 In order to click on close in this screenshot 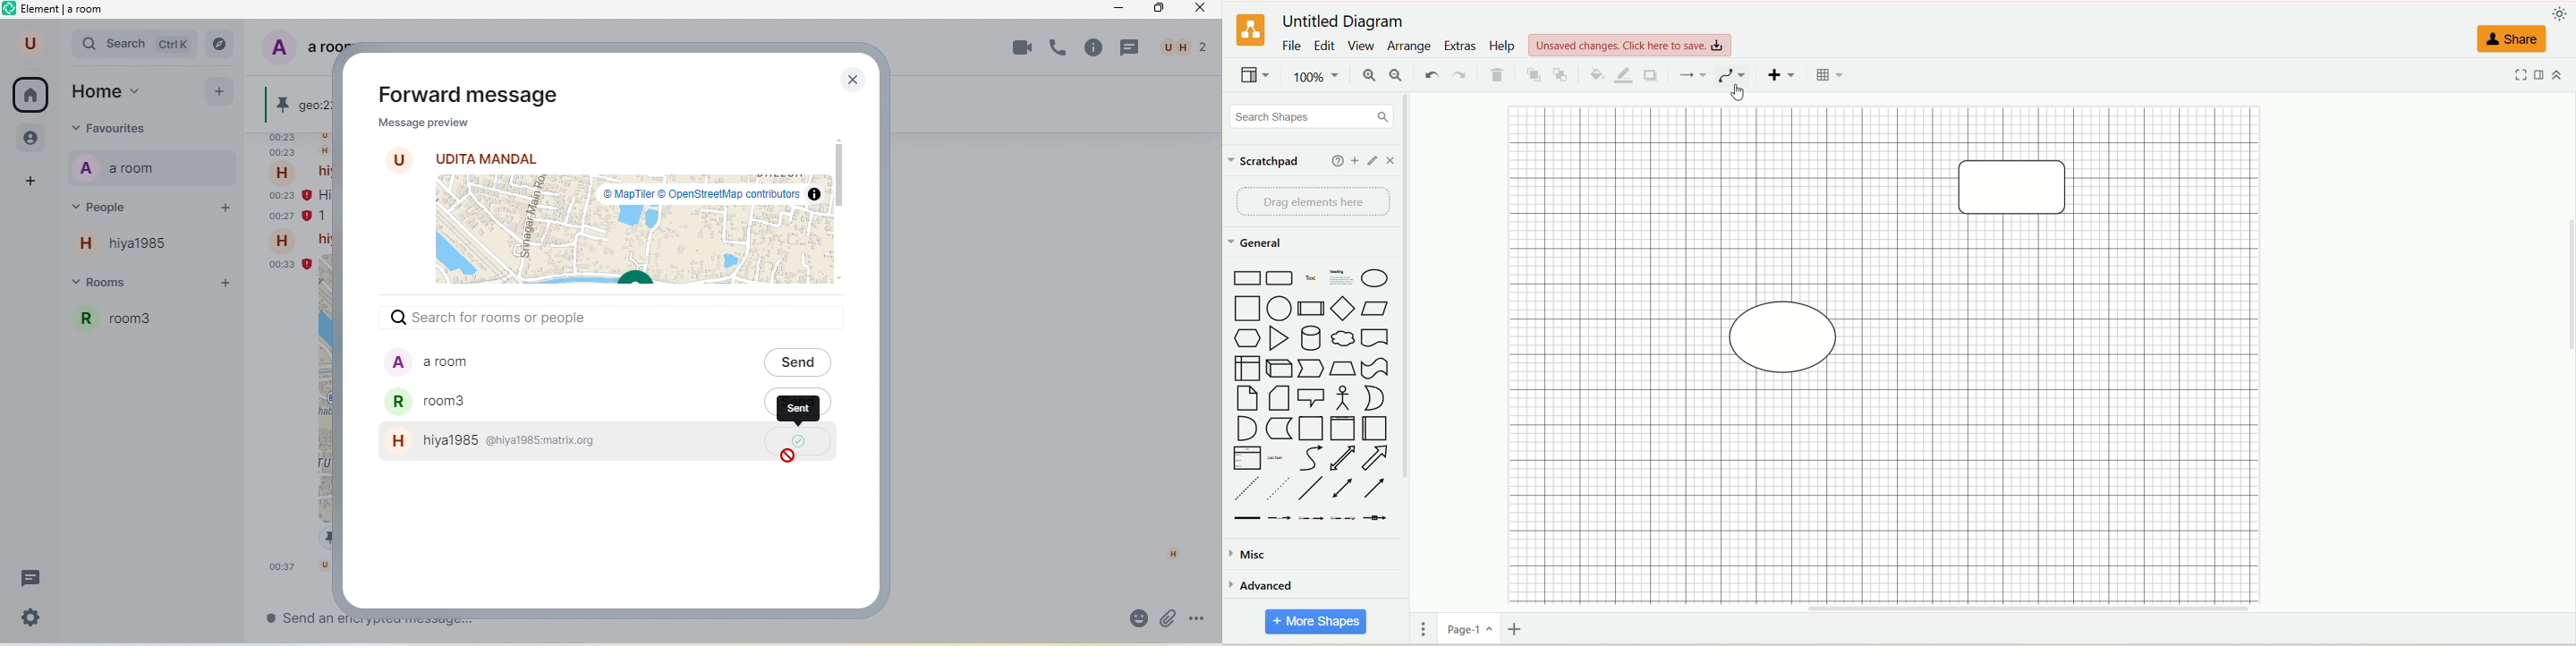, I will do `click(1203, 11)`.